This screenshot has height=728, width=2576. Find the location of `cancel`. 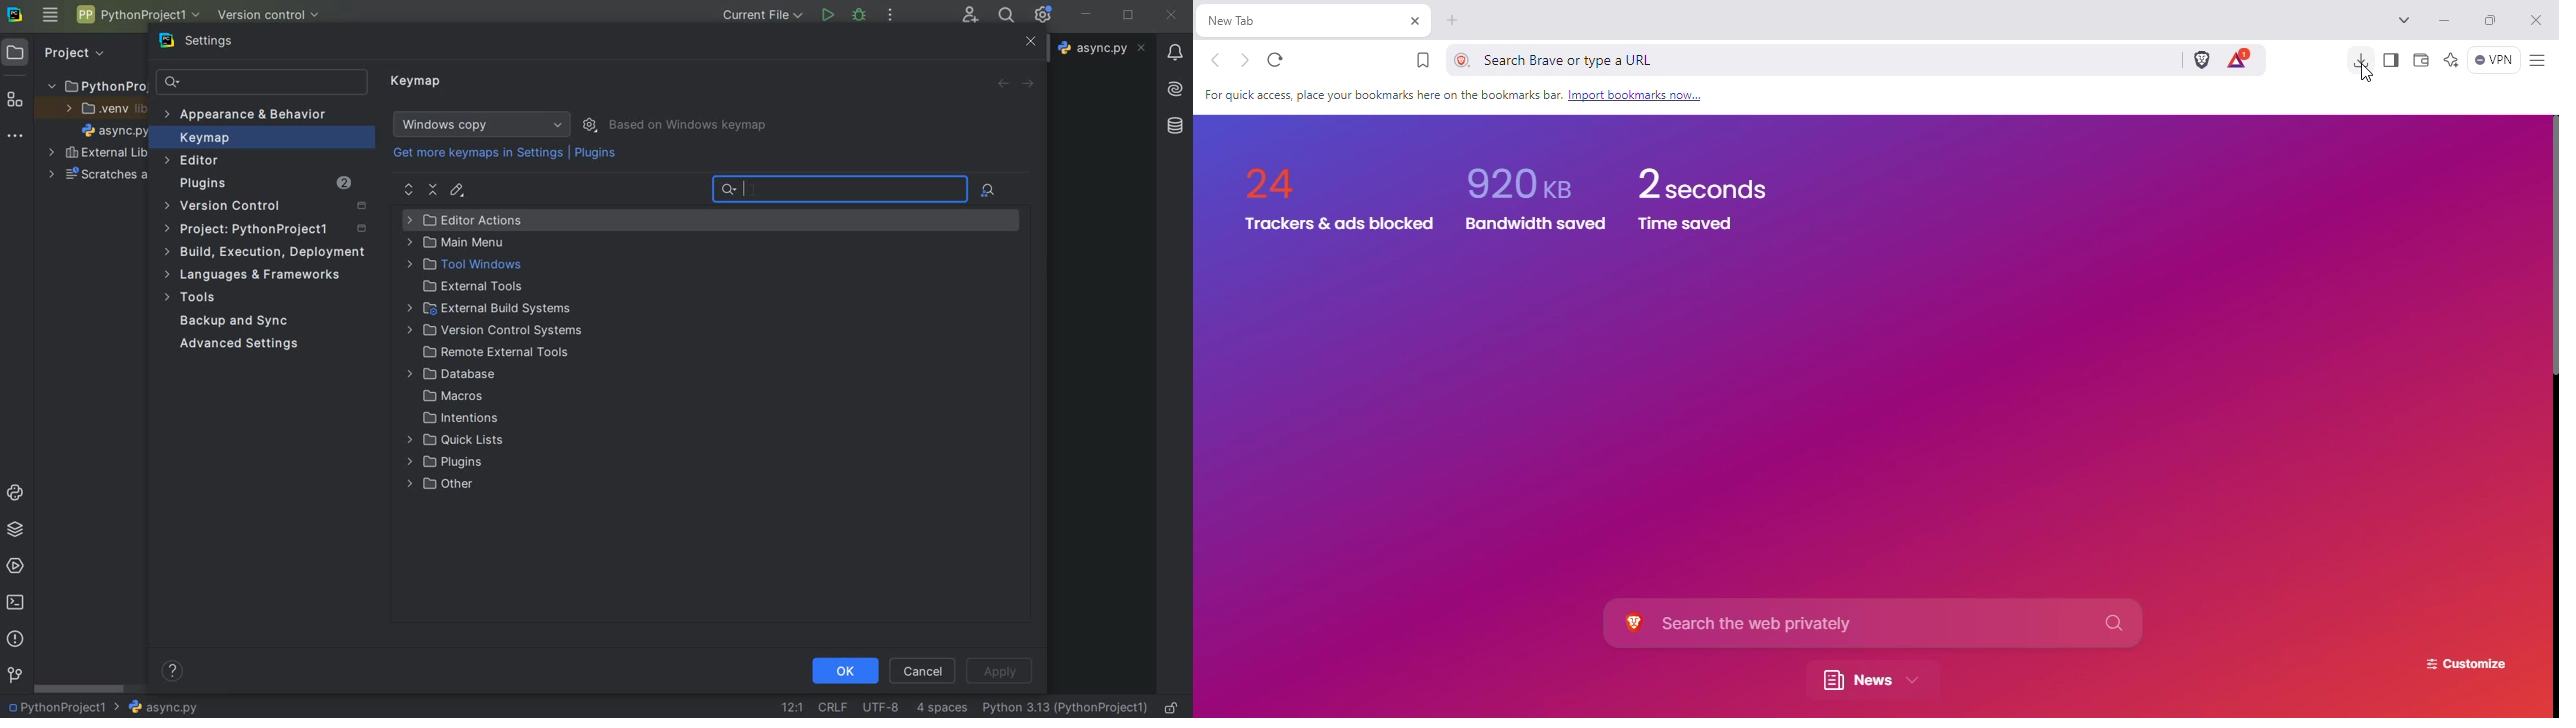

cancel is located at coordinates (923, 670).